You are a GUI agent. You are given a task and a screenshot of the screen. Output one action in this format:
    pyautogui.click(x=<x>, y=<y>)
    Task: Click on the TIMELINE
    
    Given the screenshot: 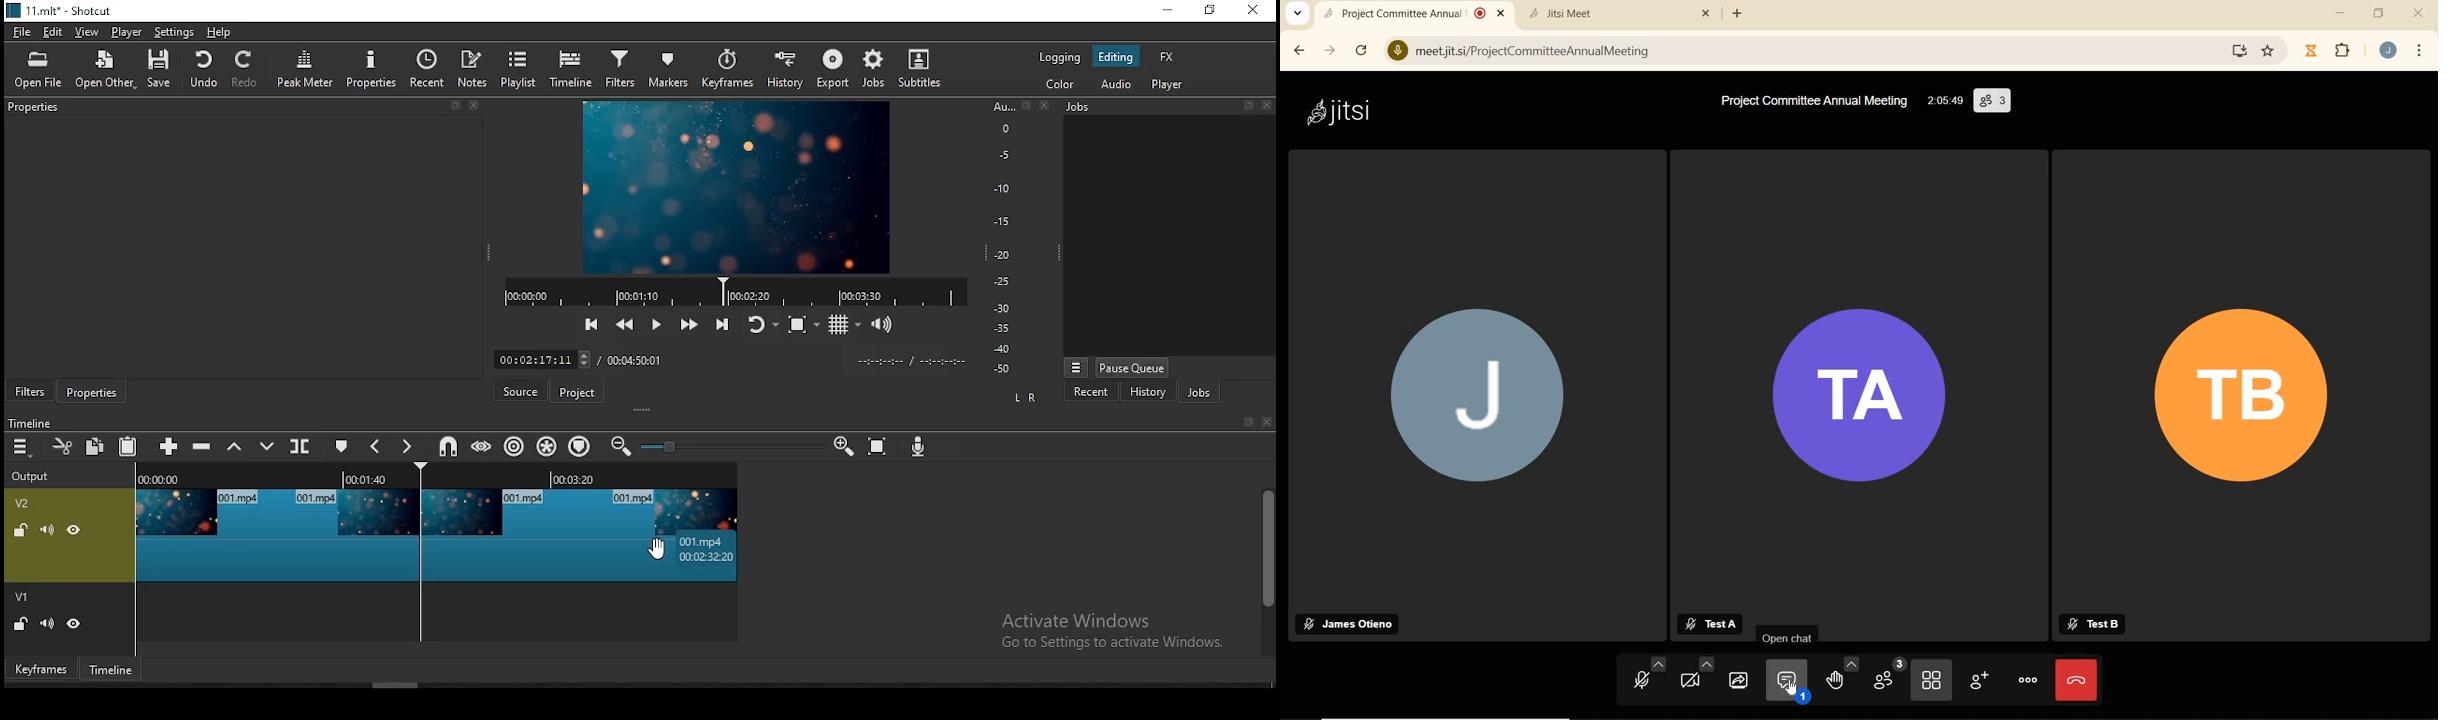 What is the action you would take?
    pyautogui.click(x=438, y=475)
    